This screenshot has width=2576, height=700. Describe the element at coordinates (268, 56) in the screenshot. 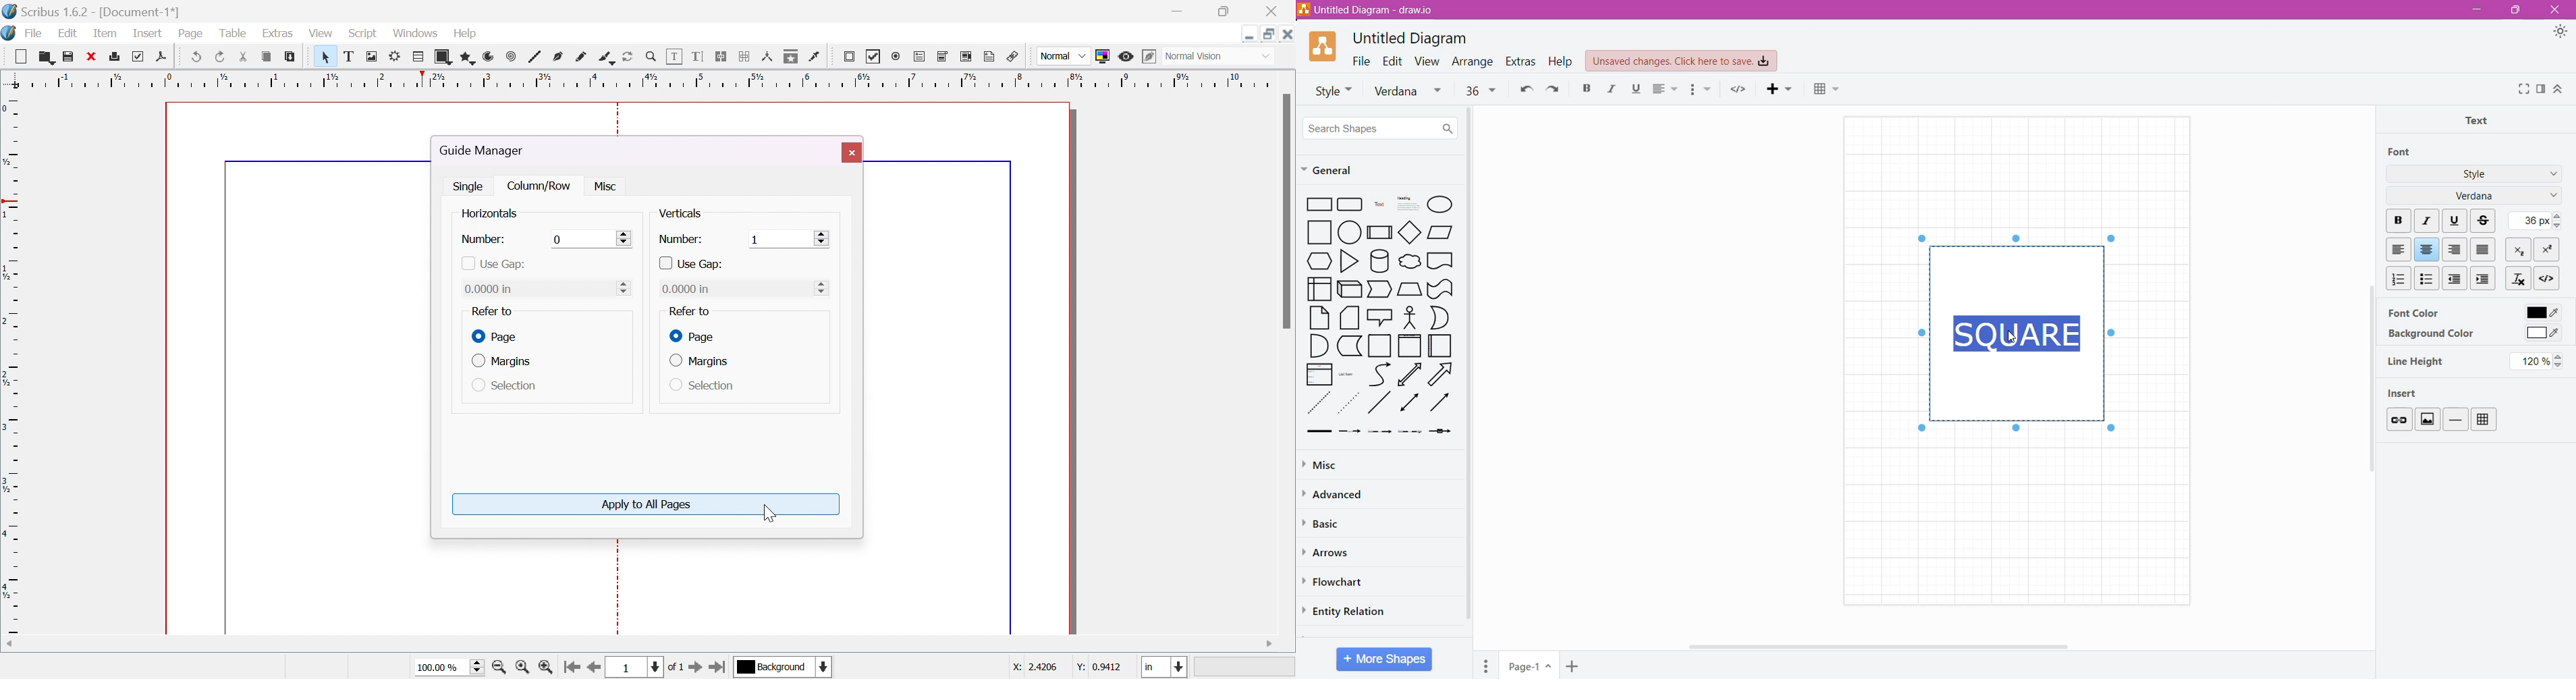

I see `copy` at that location.